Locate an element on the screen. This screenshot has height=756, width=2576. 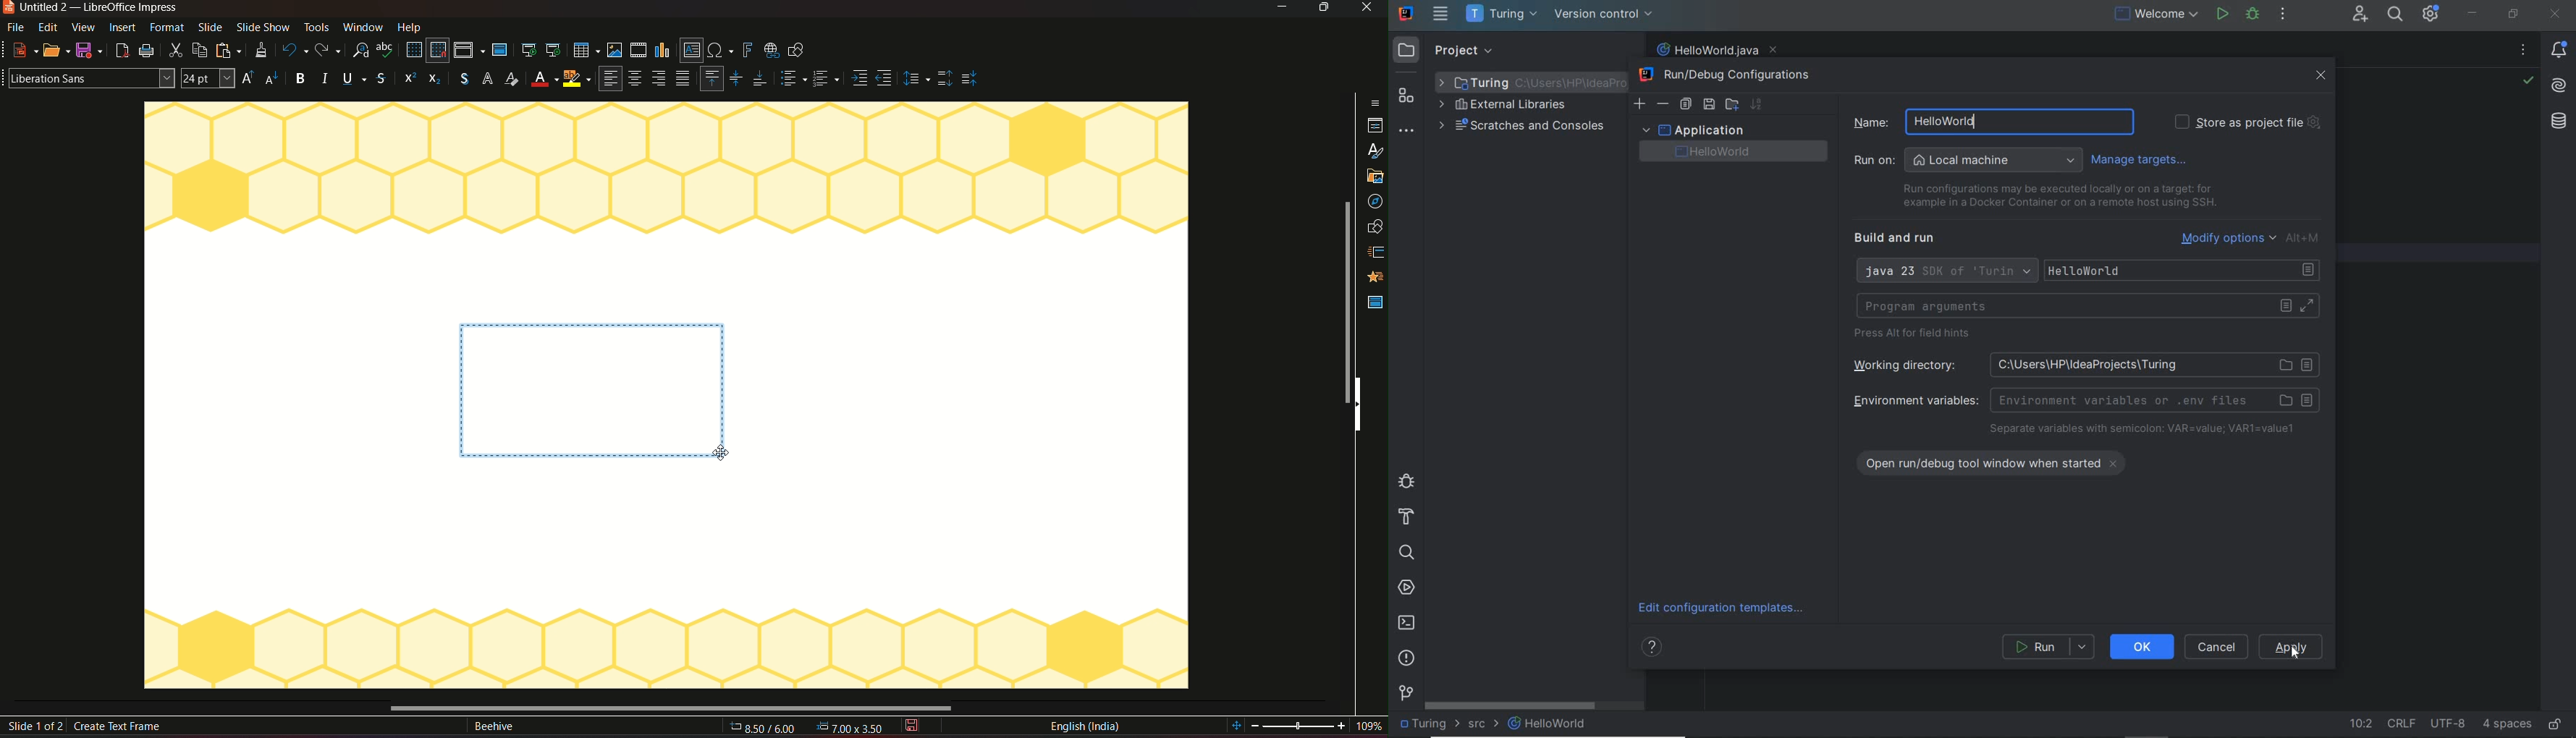
slideshow is located at coordinates (263, 28).